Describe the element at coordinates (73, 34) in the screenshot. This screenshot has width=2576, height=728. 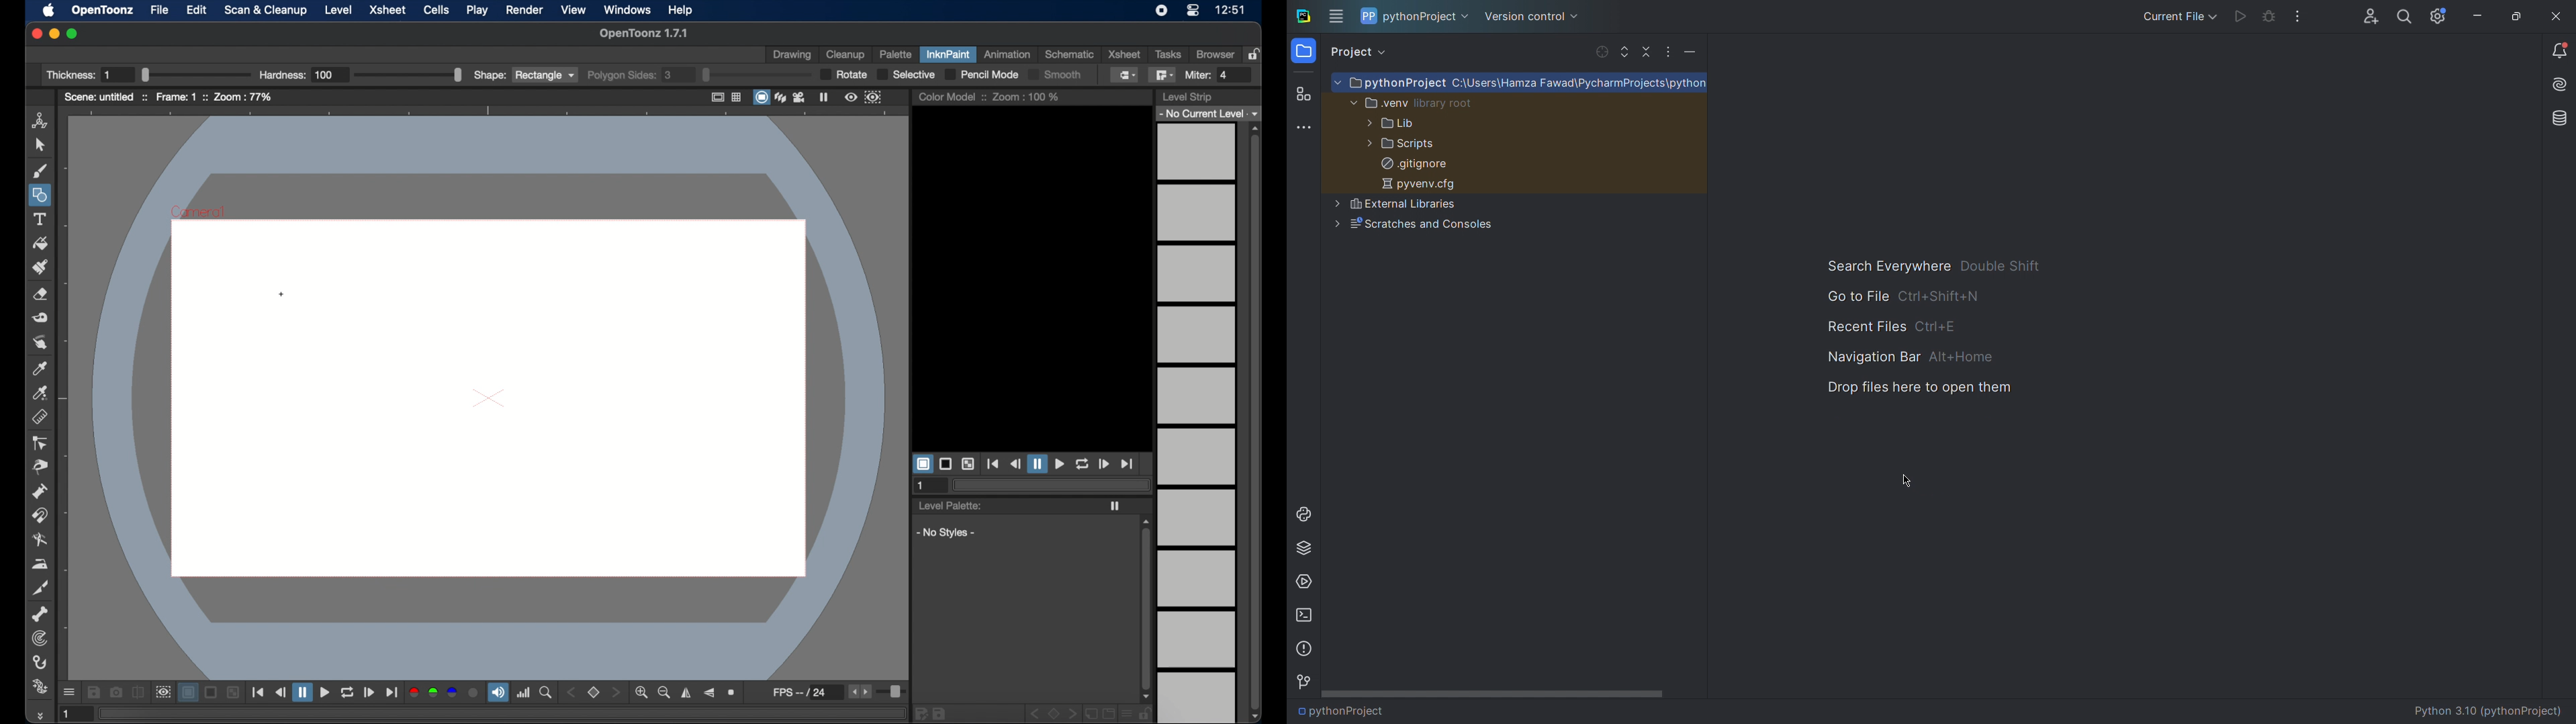
I see `maximize` at that location.